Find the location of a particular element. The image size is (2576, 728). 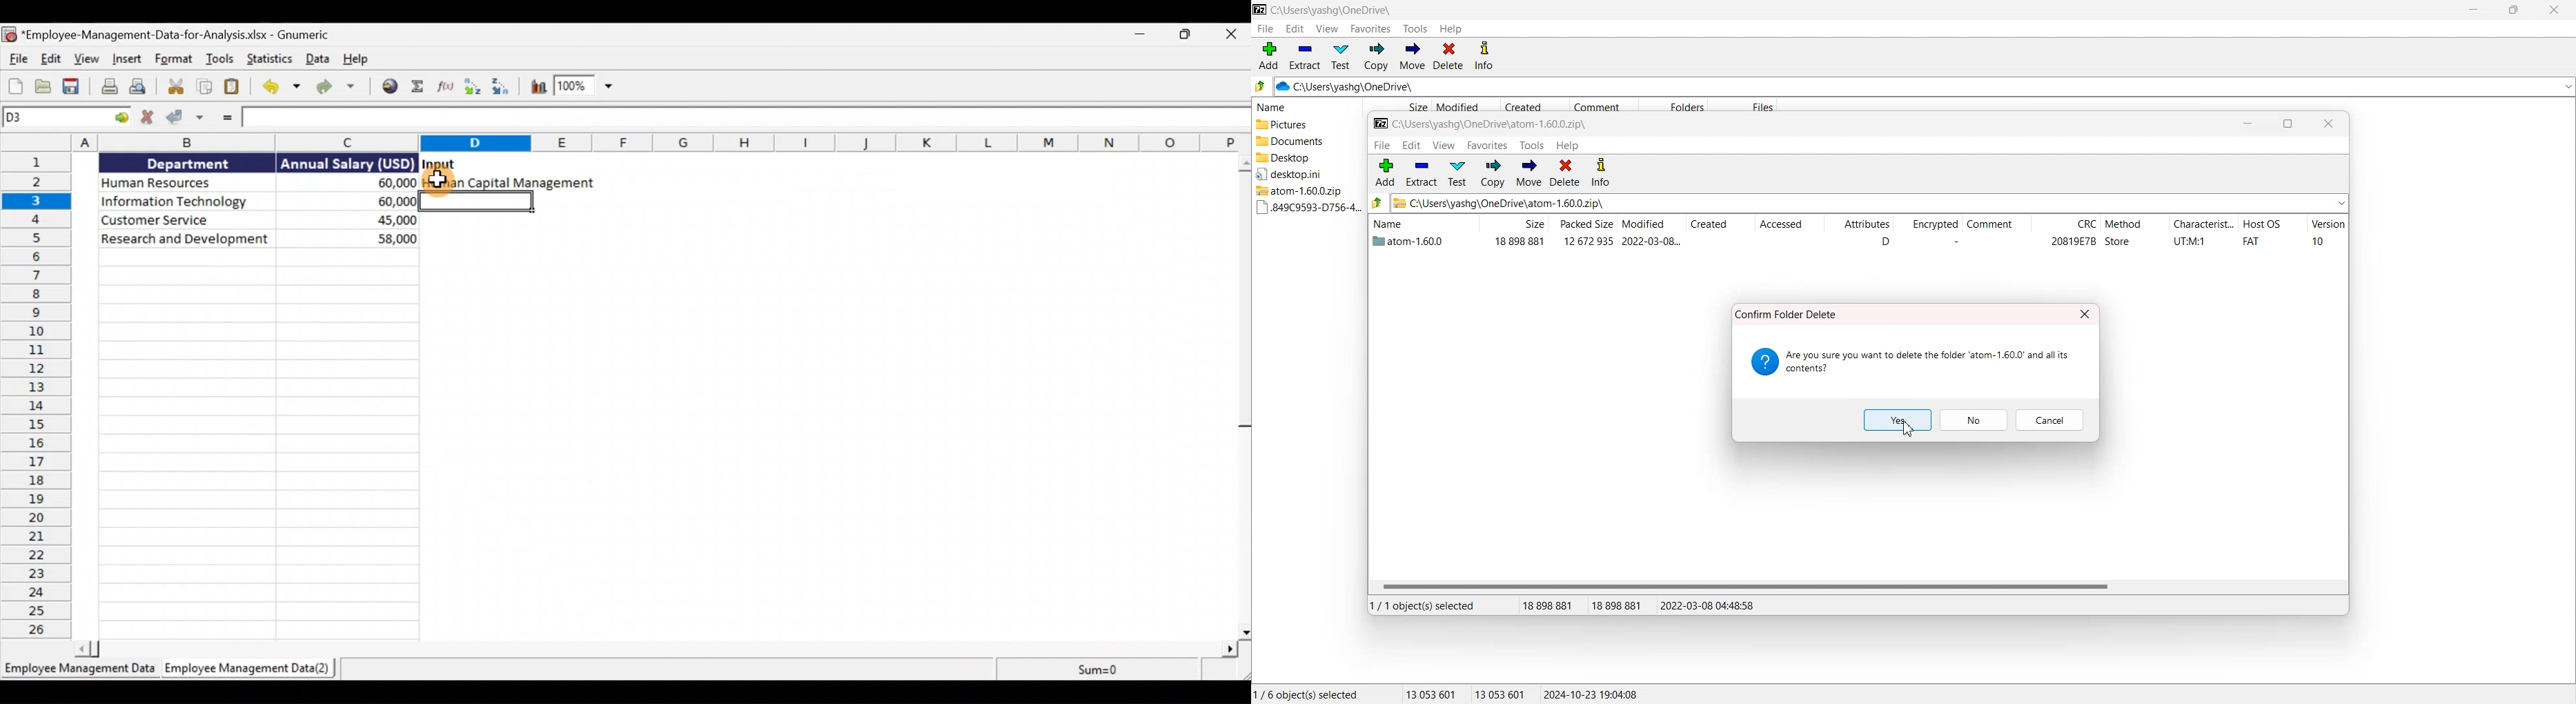

atom File is located at coordinates (1410, 243).